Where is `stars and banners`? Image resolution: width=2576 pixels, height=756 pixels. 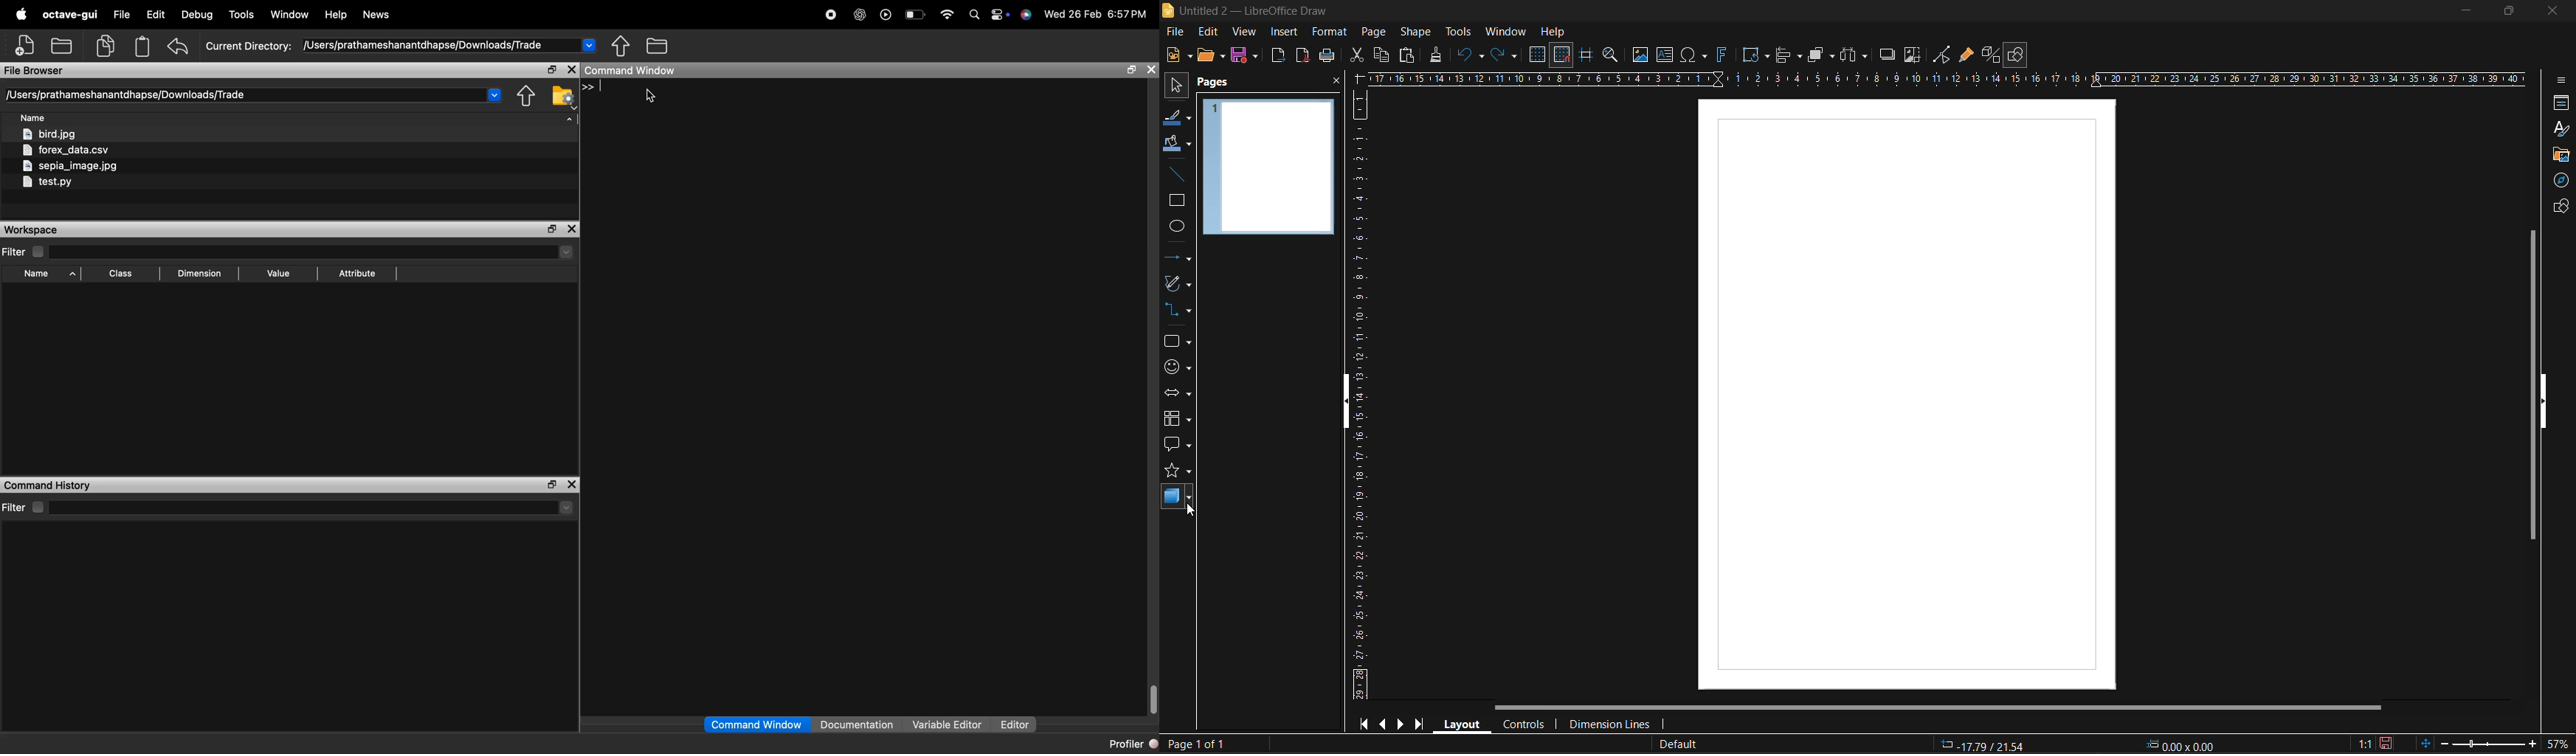 stars and banners is located at coordinates (1177, 474).